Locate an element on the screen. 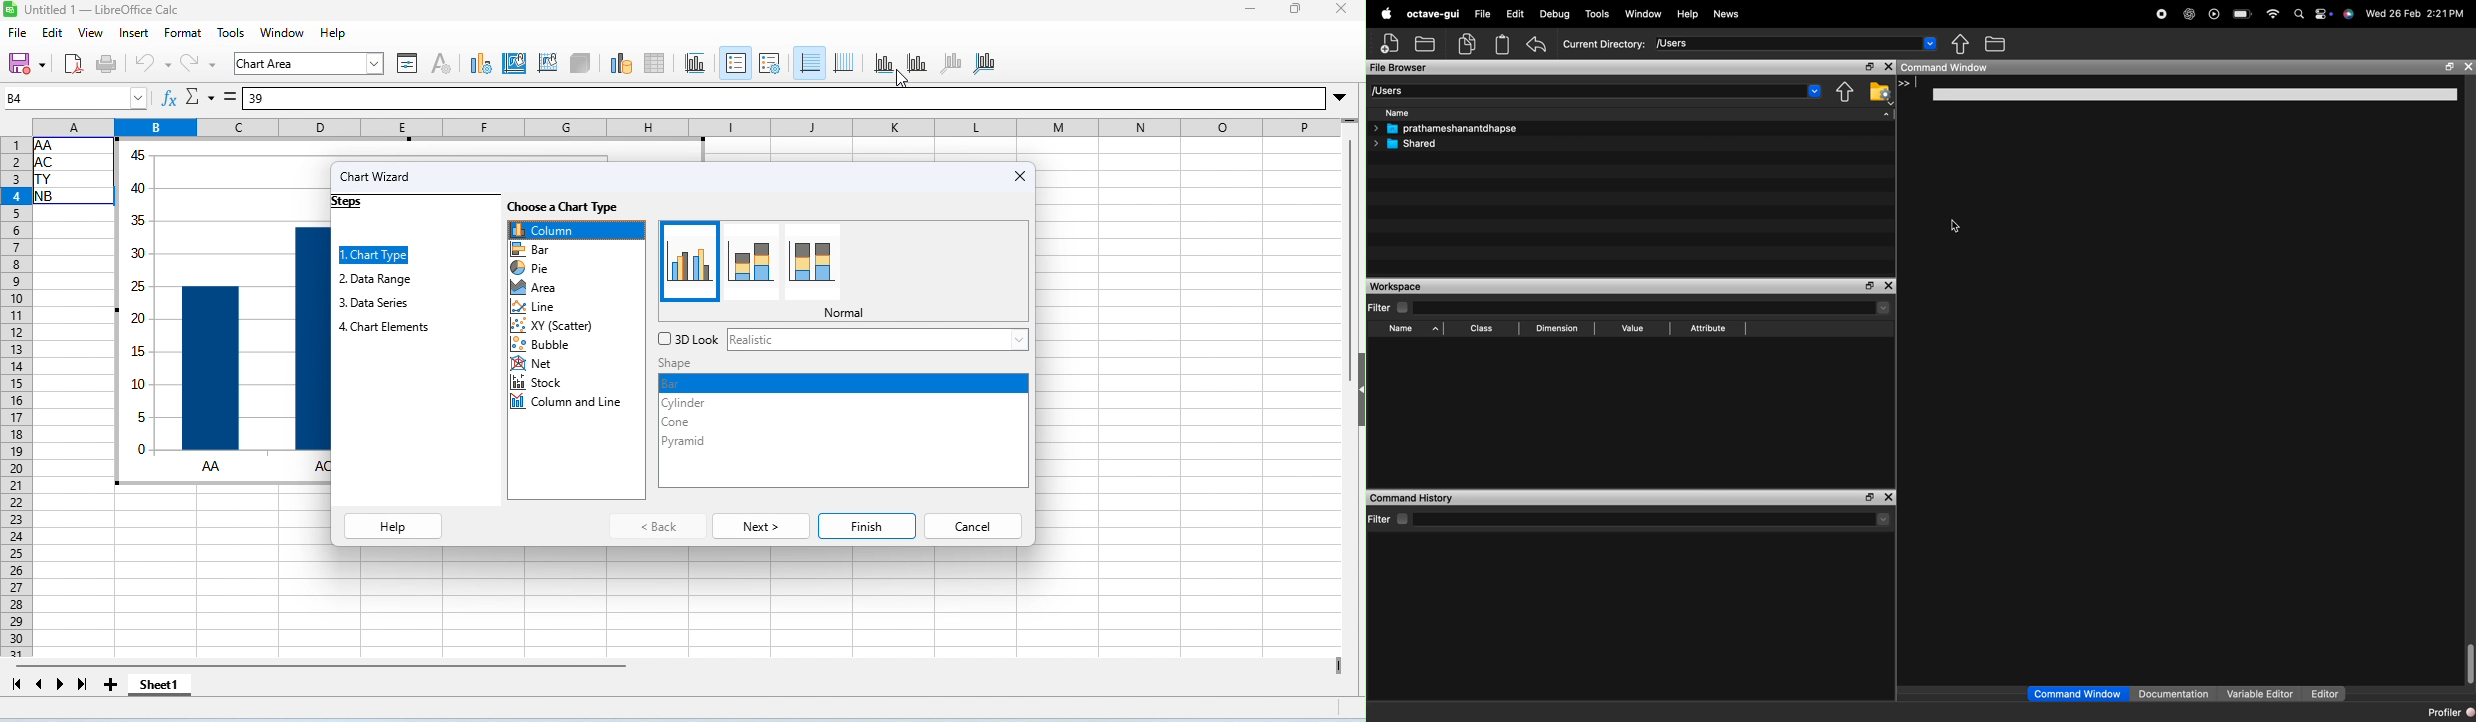 The height and width of the screenshot is (728, 2492). help  is located at coordinates (332, 32).